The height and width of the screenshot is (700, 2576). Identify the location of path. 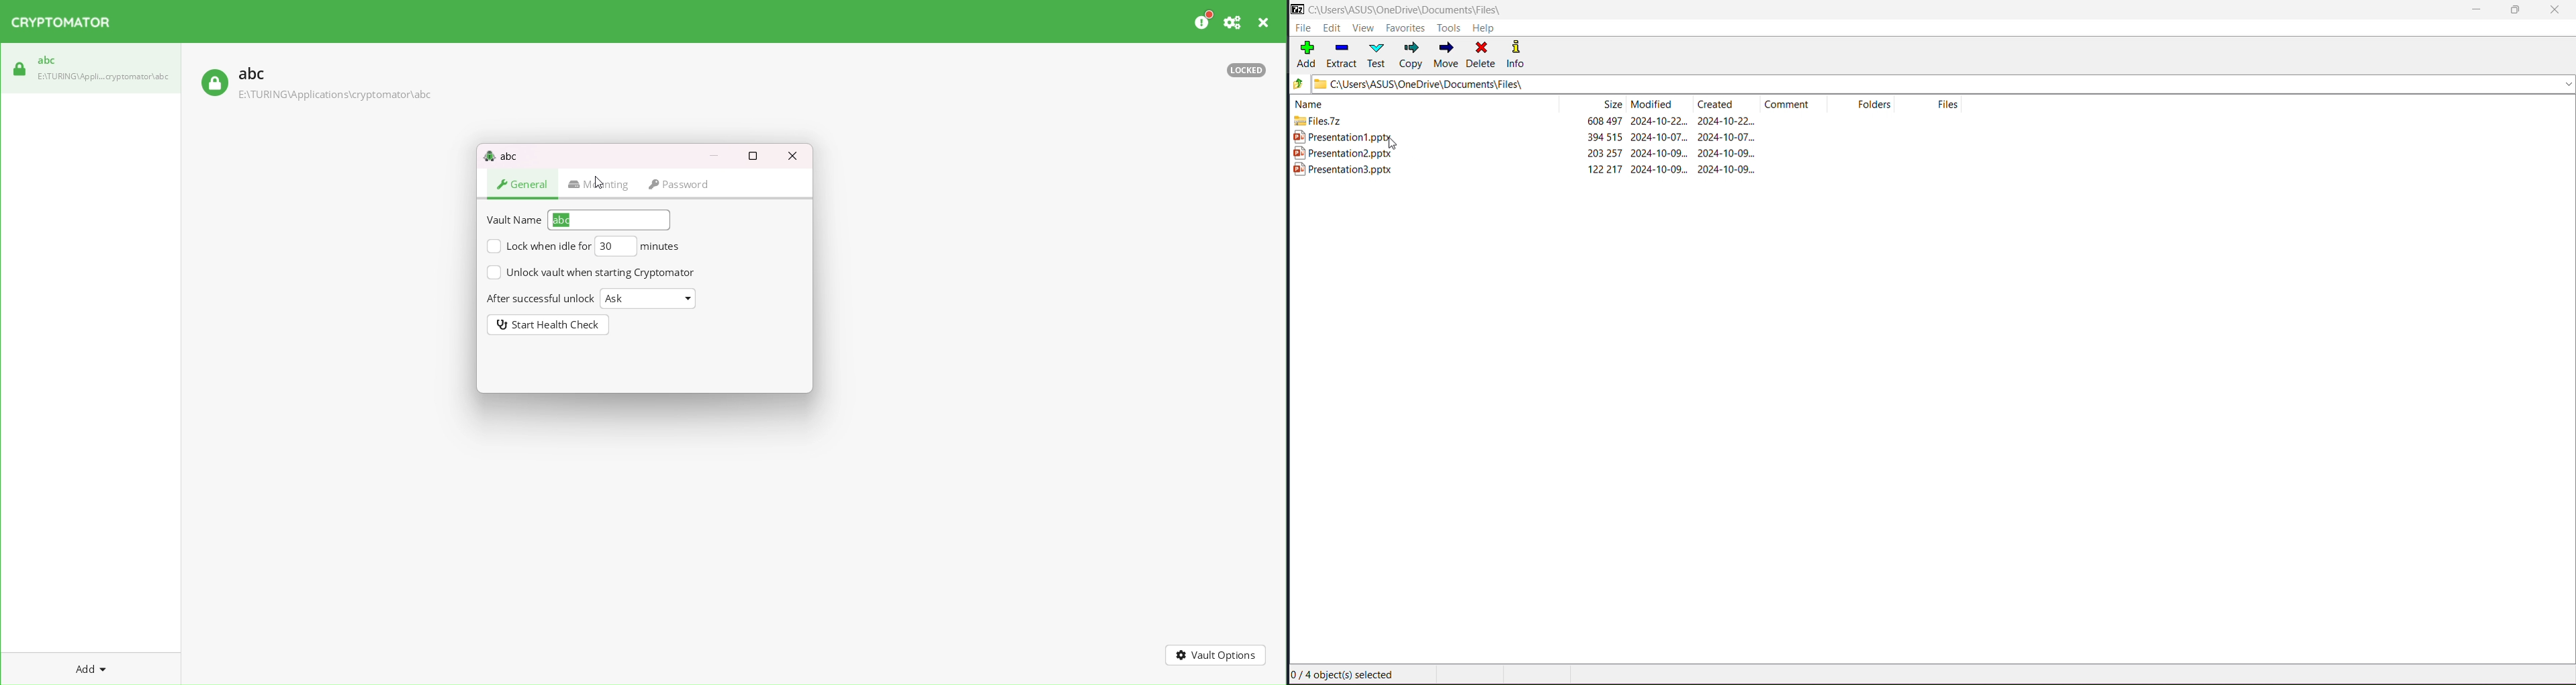
(335, 95).